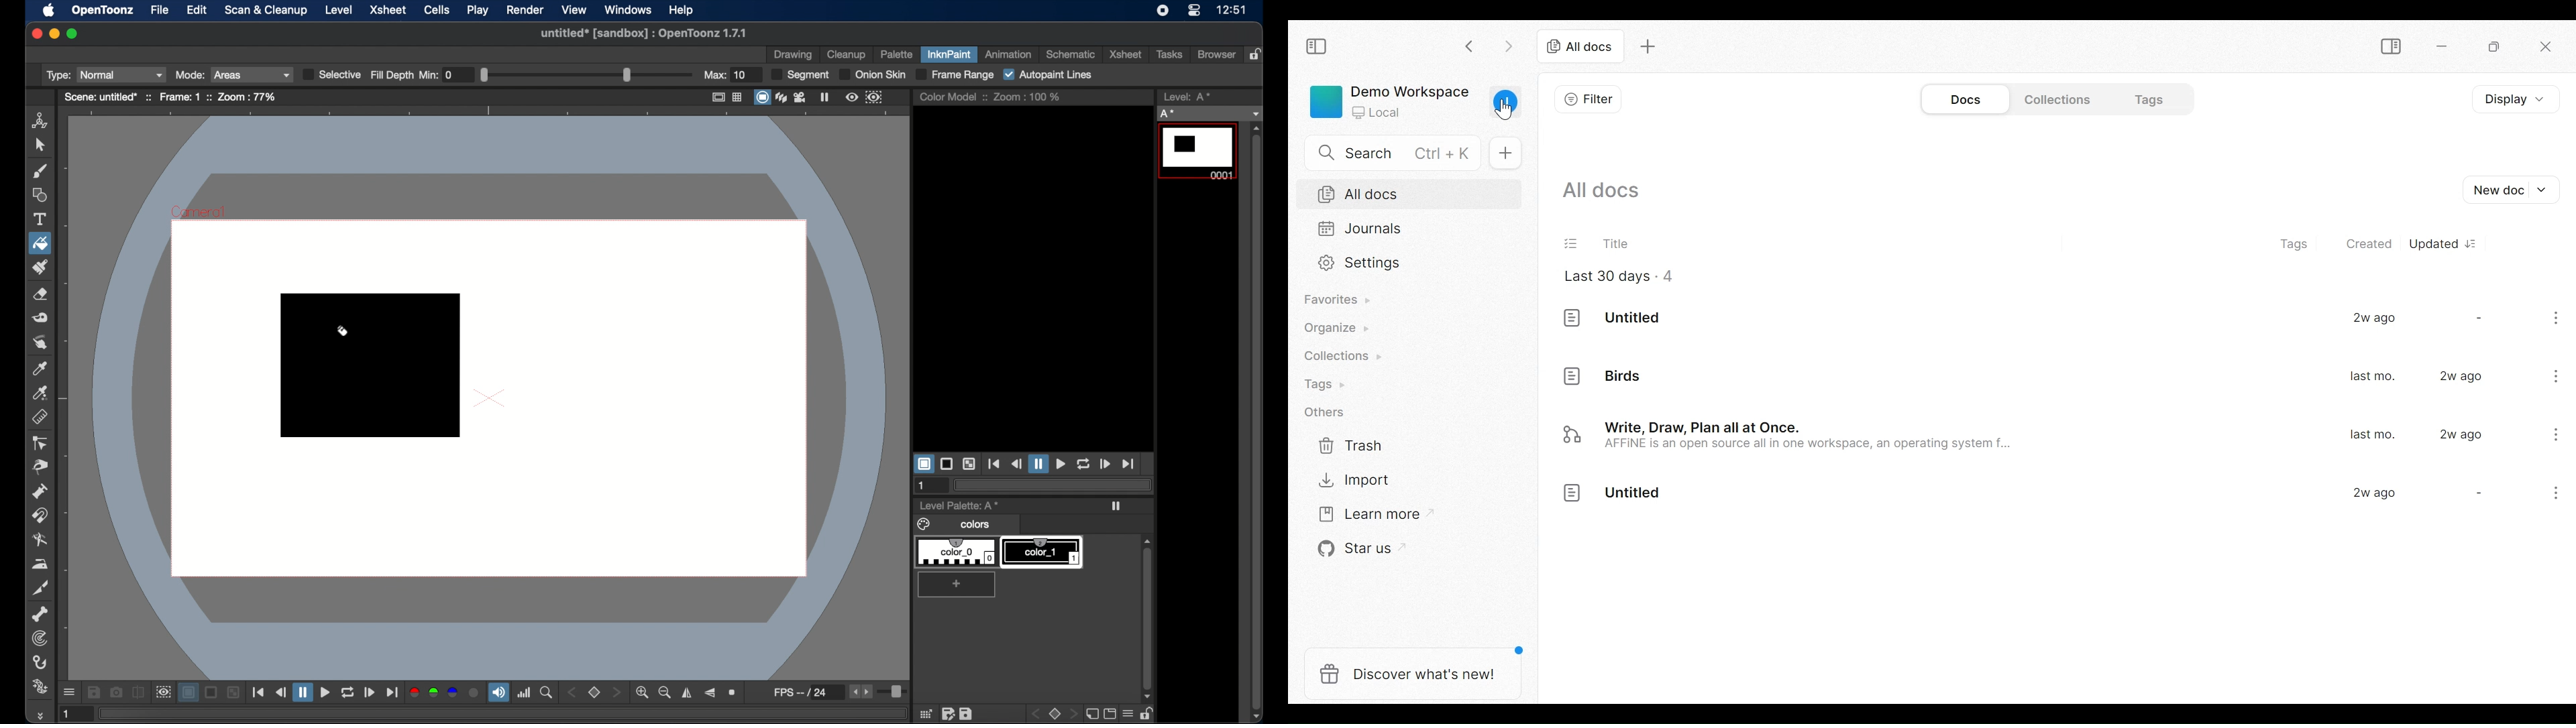 This screenshot has height=728, width=2576. Describe the element at coordinates (105, 97) in the screenshot. I see `scene: untitled` at that location.